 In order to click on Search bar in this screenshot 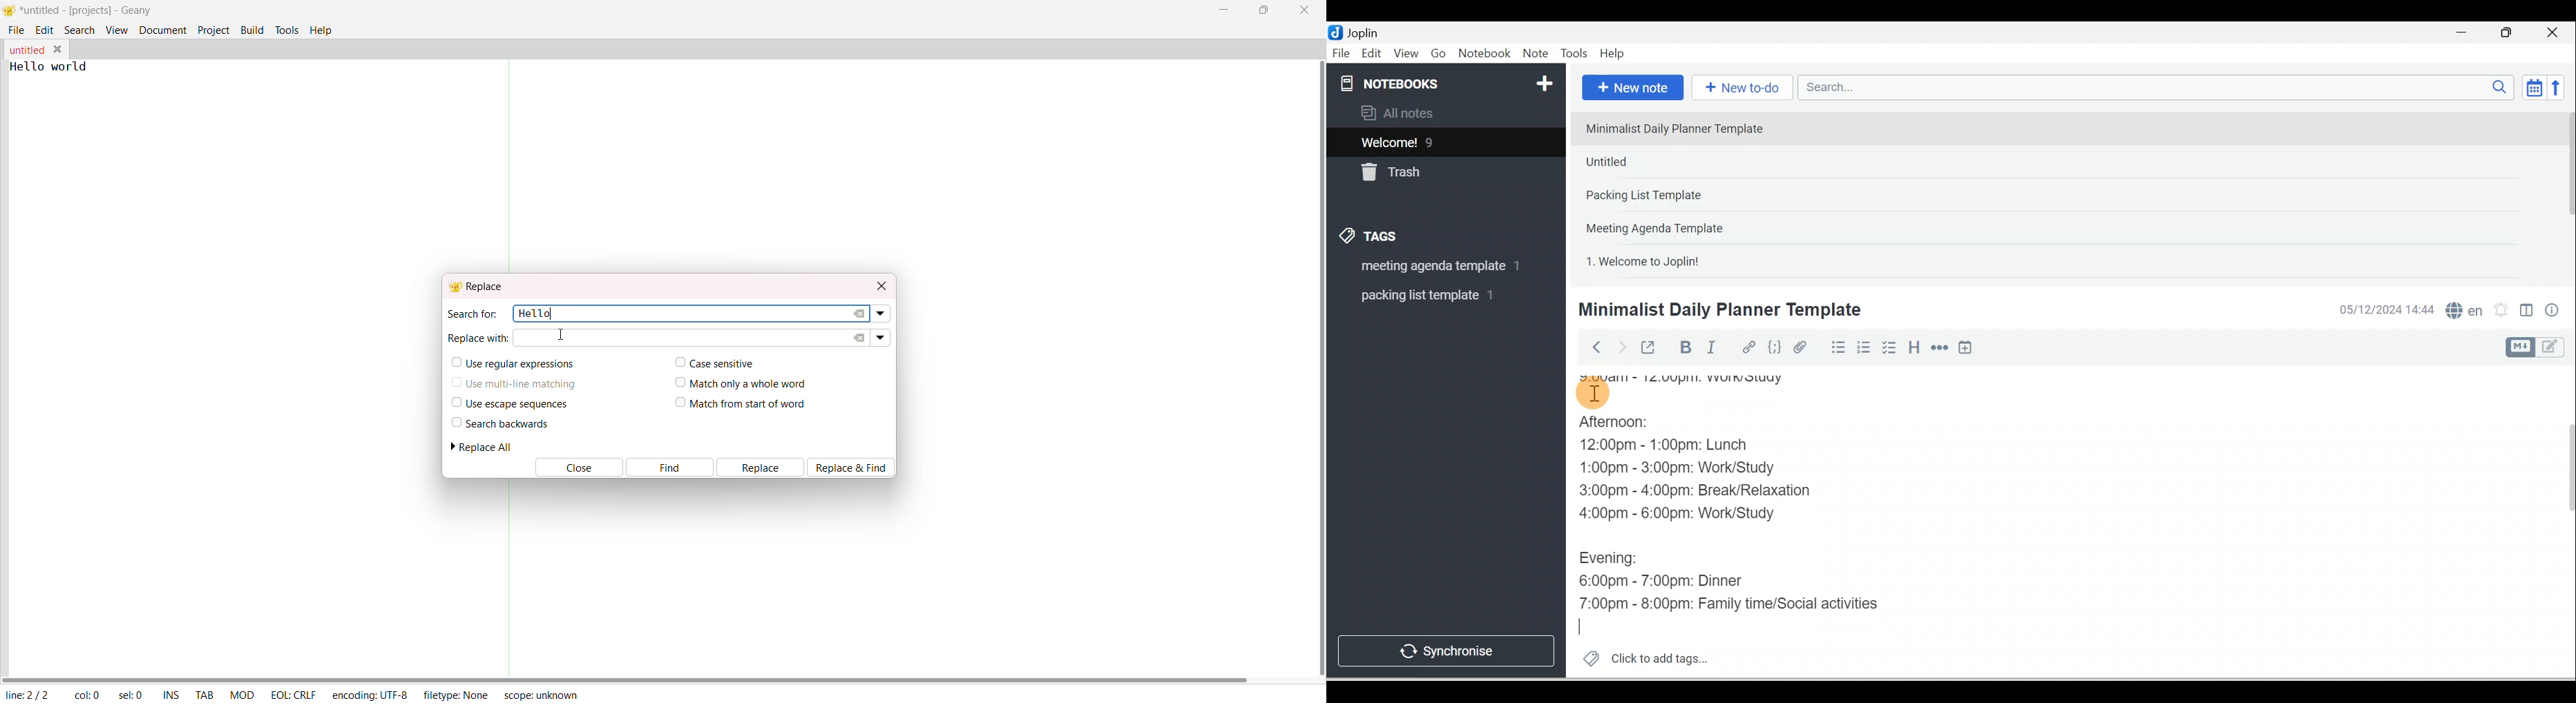, I will do `click(2160, 87)`.